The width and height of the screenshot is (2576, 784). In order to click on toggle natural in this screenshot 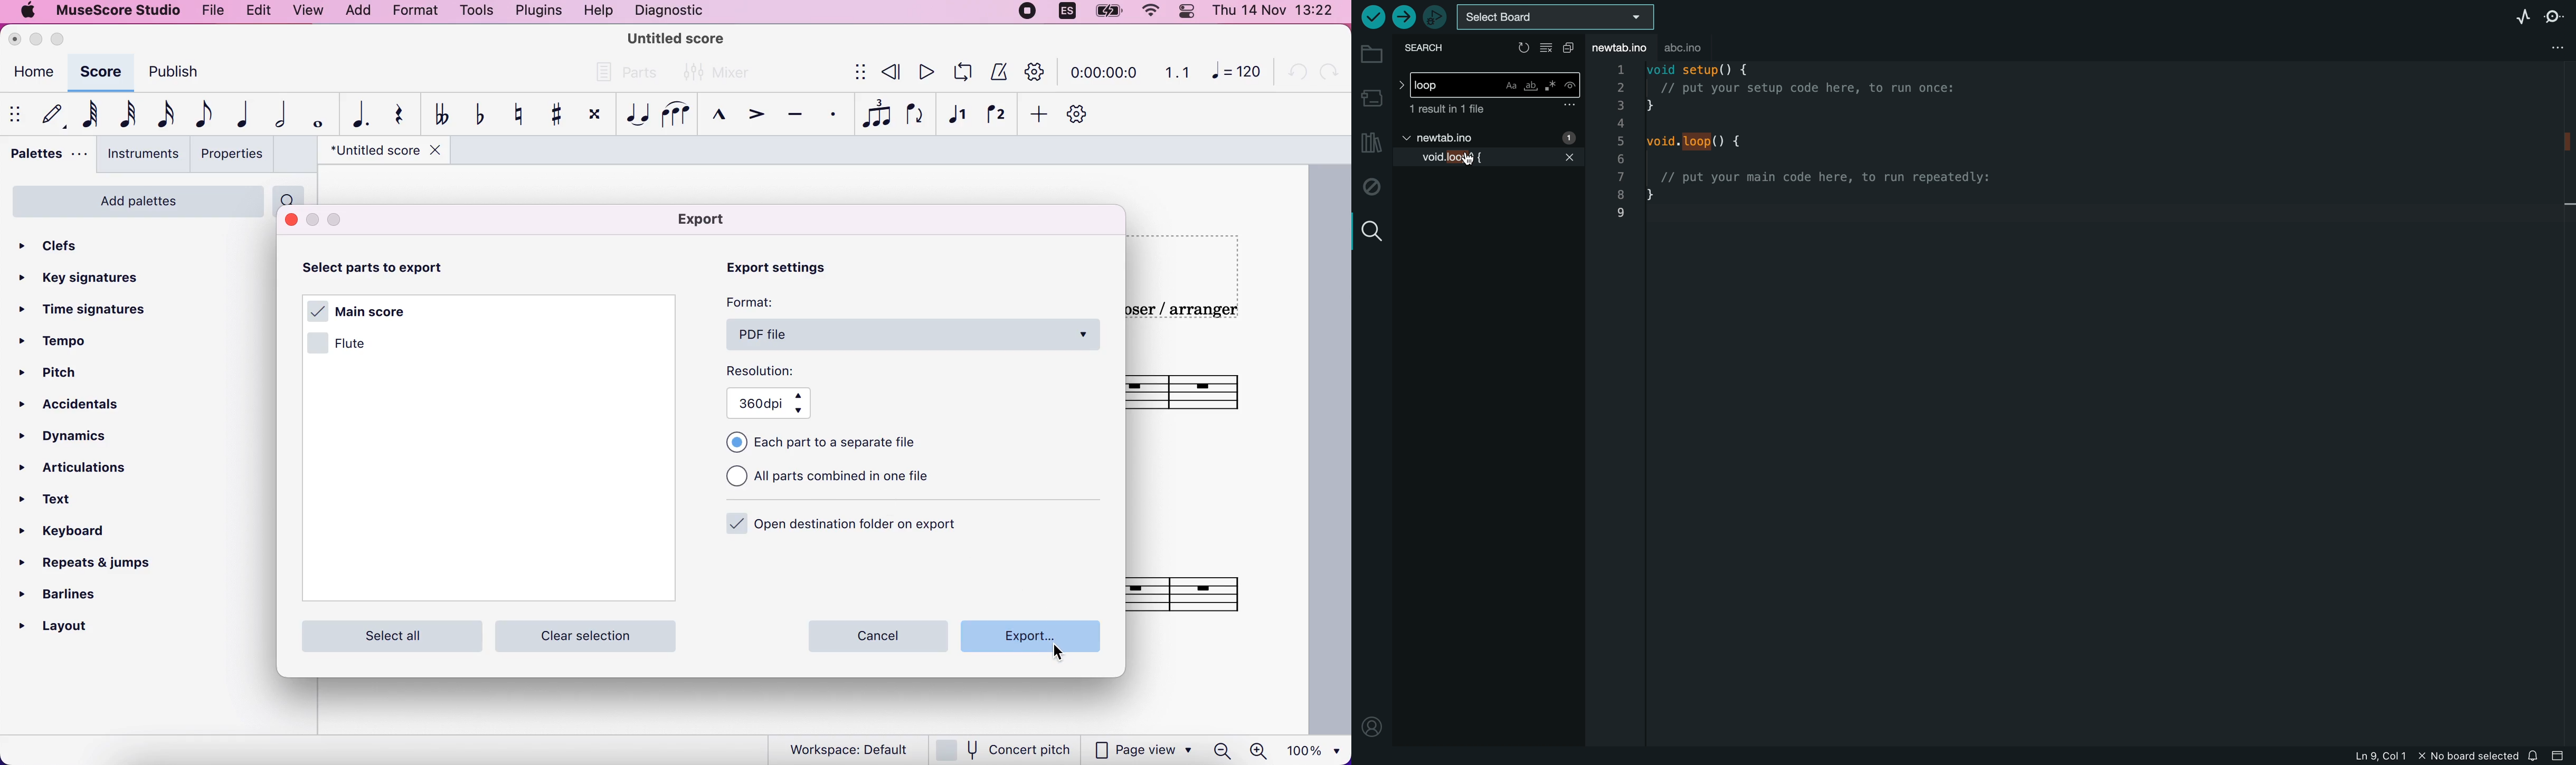, I will do `click(516, 117)`.